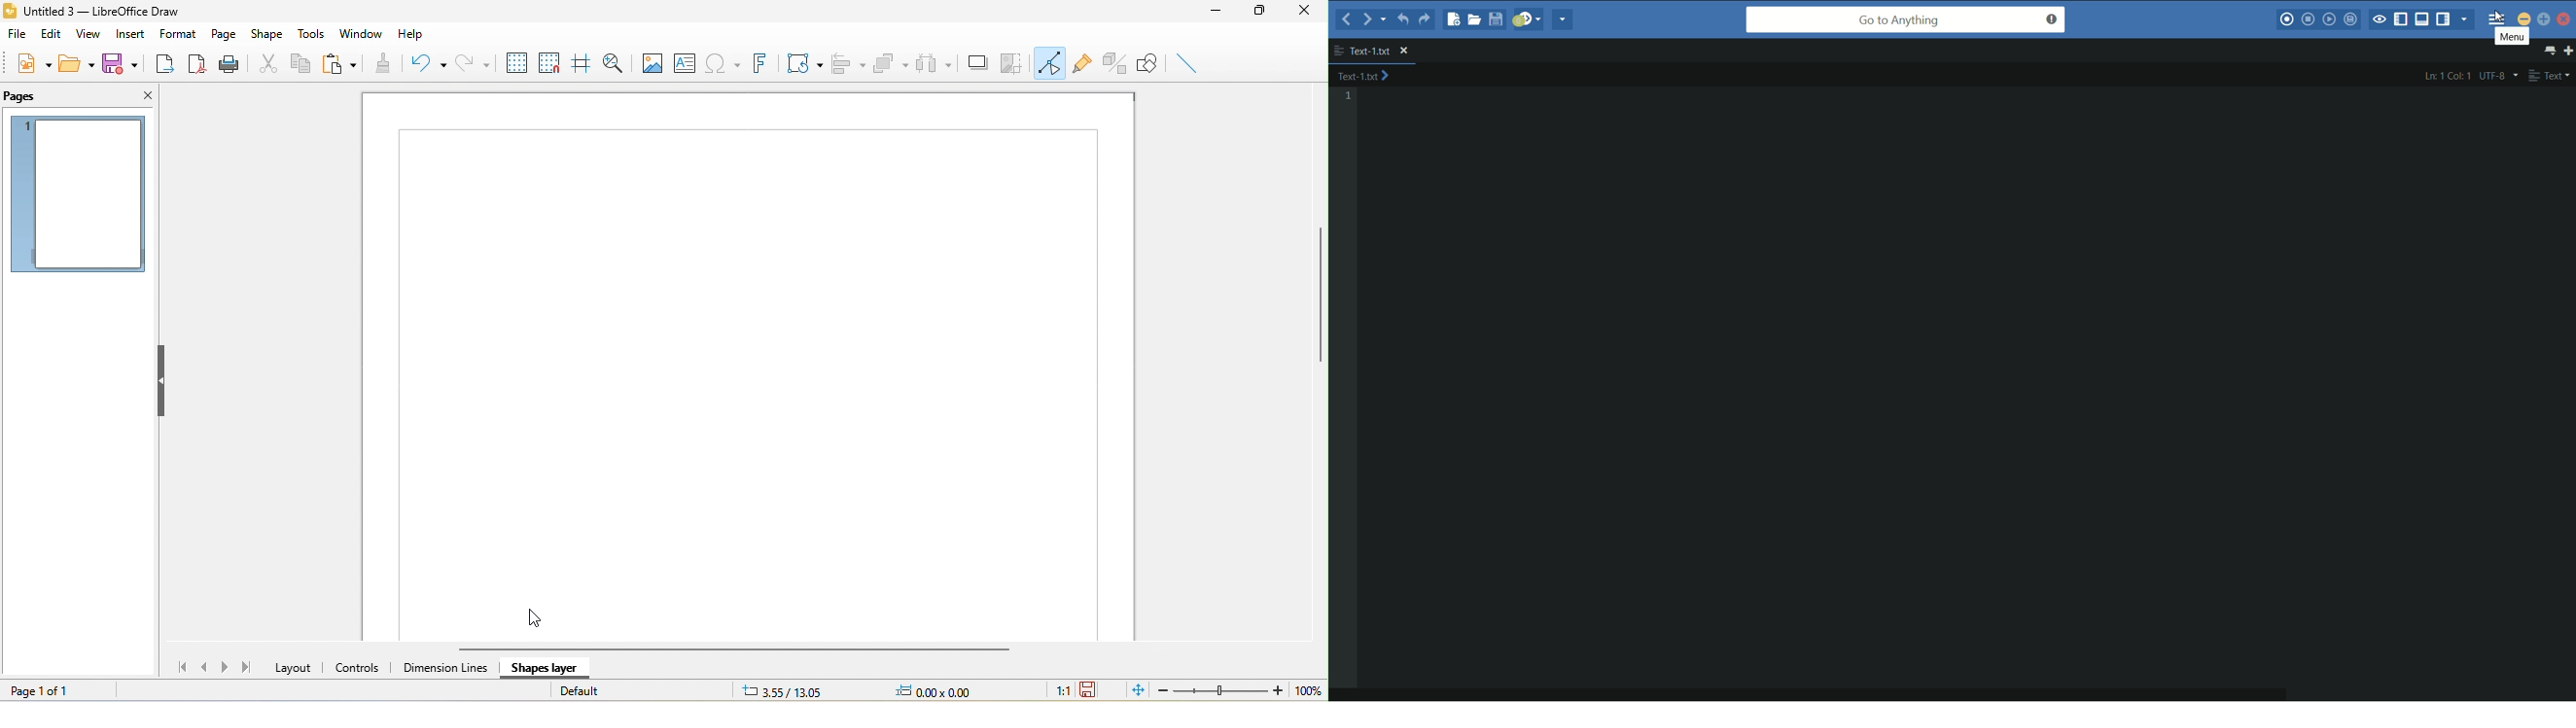  What do you see at coordinates (652, 65) in the screenshot?
I see `image` at bounding box center [652, 65].